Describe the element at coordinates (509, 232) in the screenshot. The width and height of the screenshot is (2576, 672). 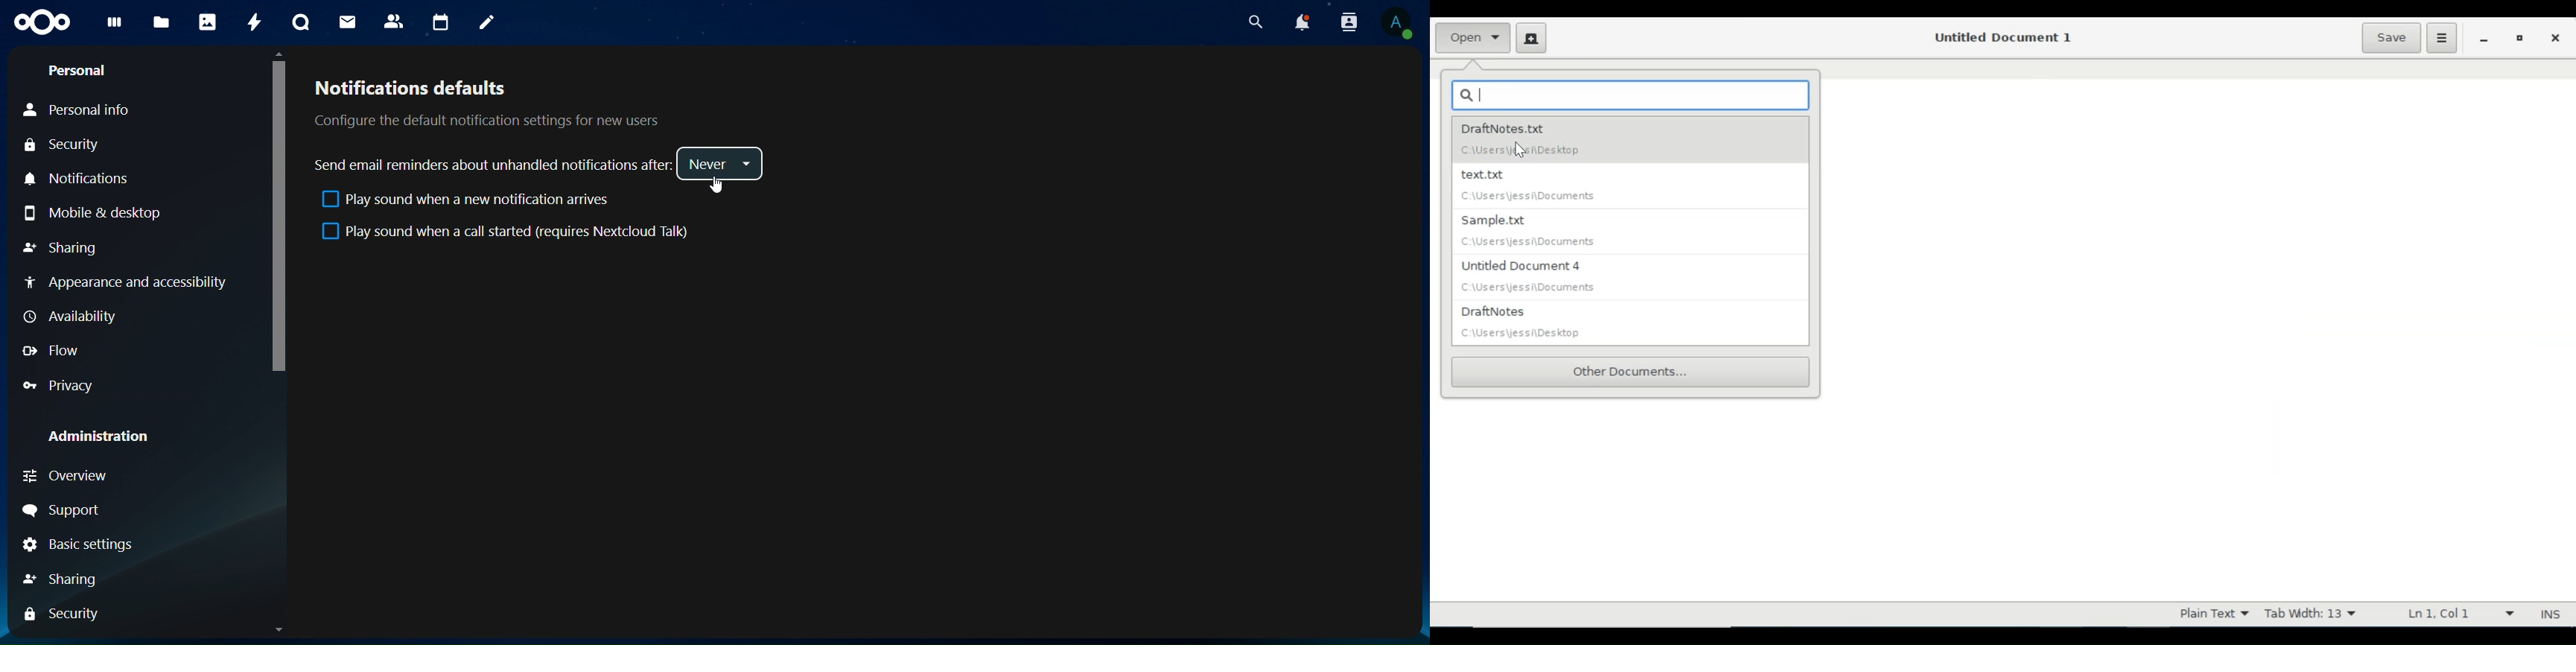
I see `play sound when a call started ` at that location.